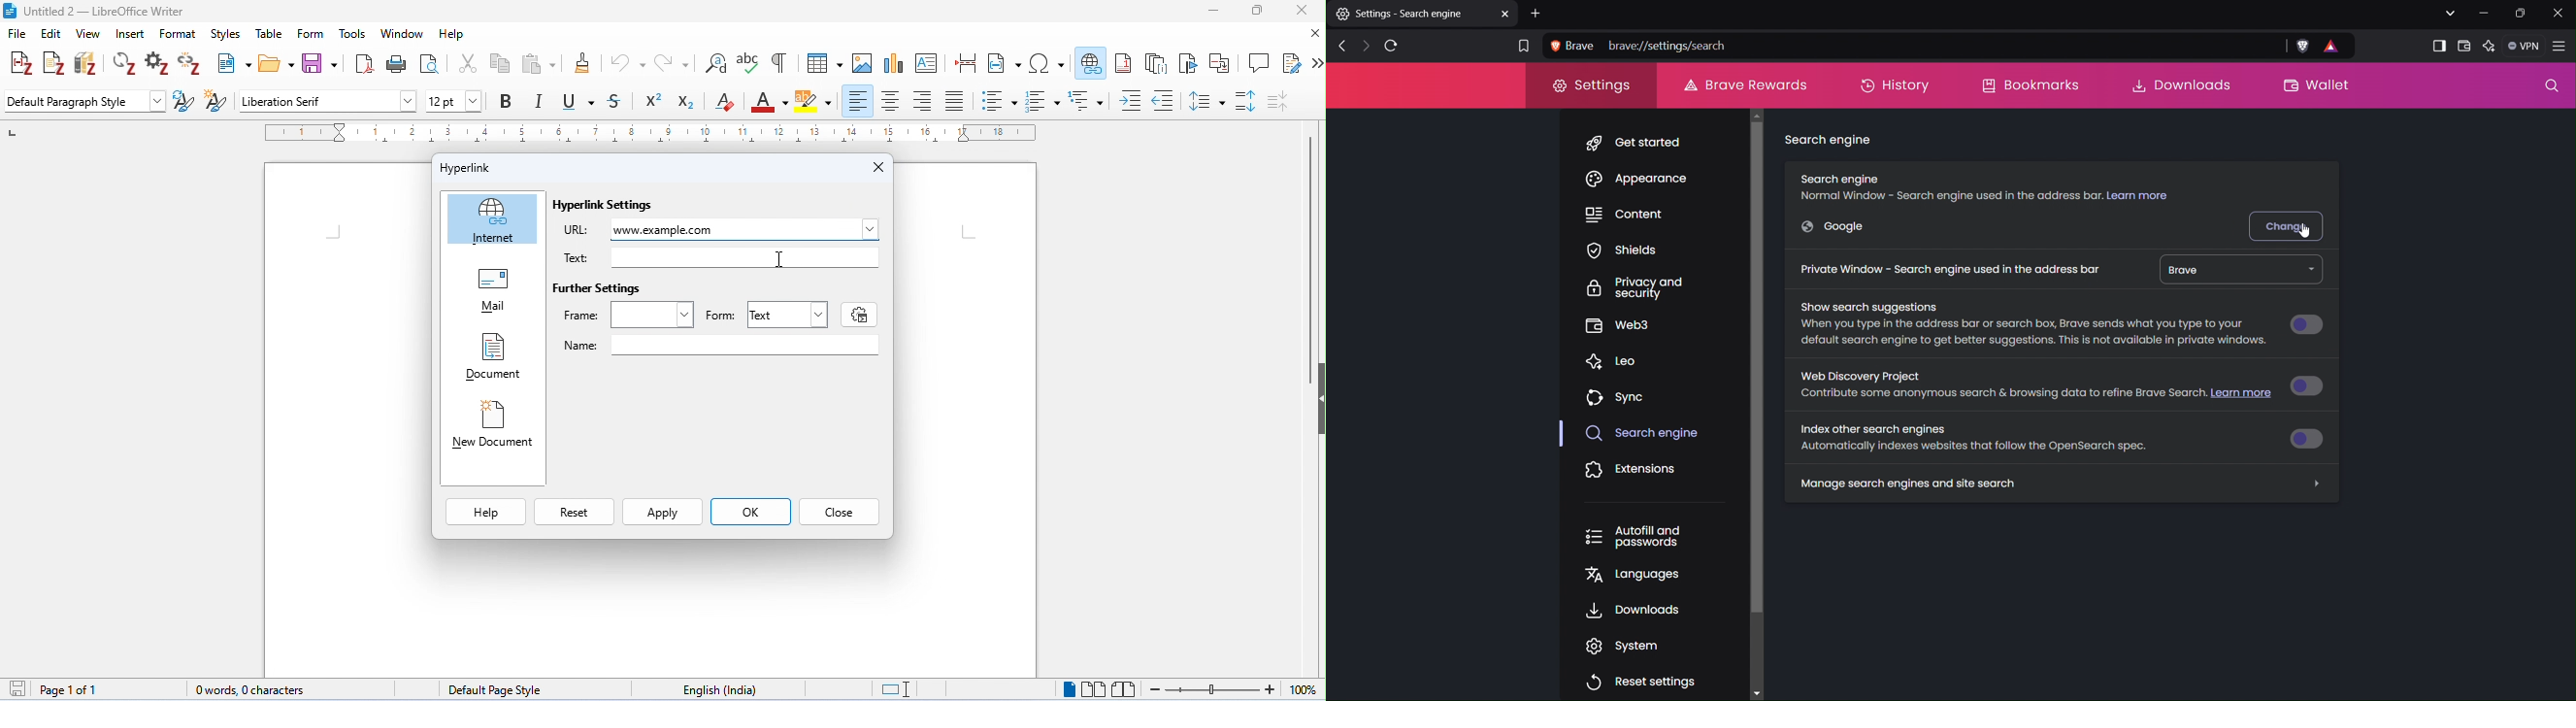 This screenshot has height=728, width=2576. Describe the element at coordinates (584, 63) in the screenshot. I see `clone` at that location.